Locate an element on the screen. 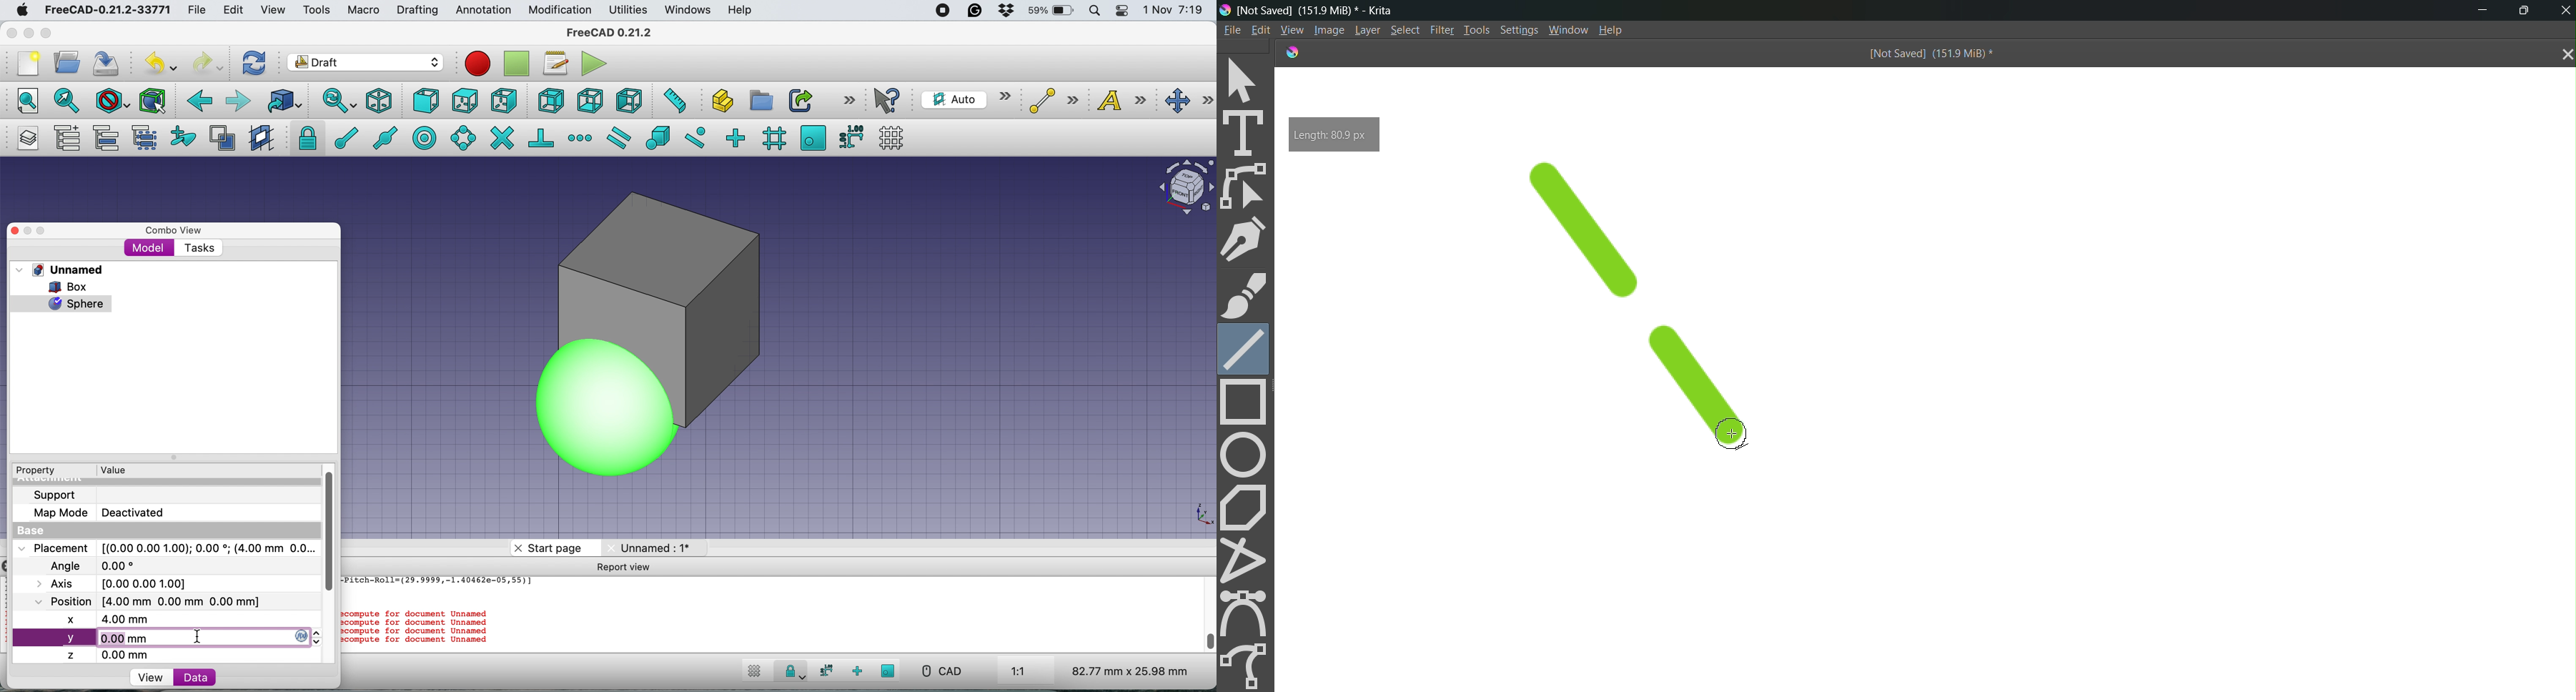  snap parallel is located at coordinates (617, 138).